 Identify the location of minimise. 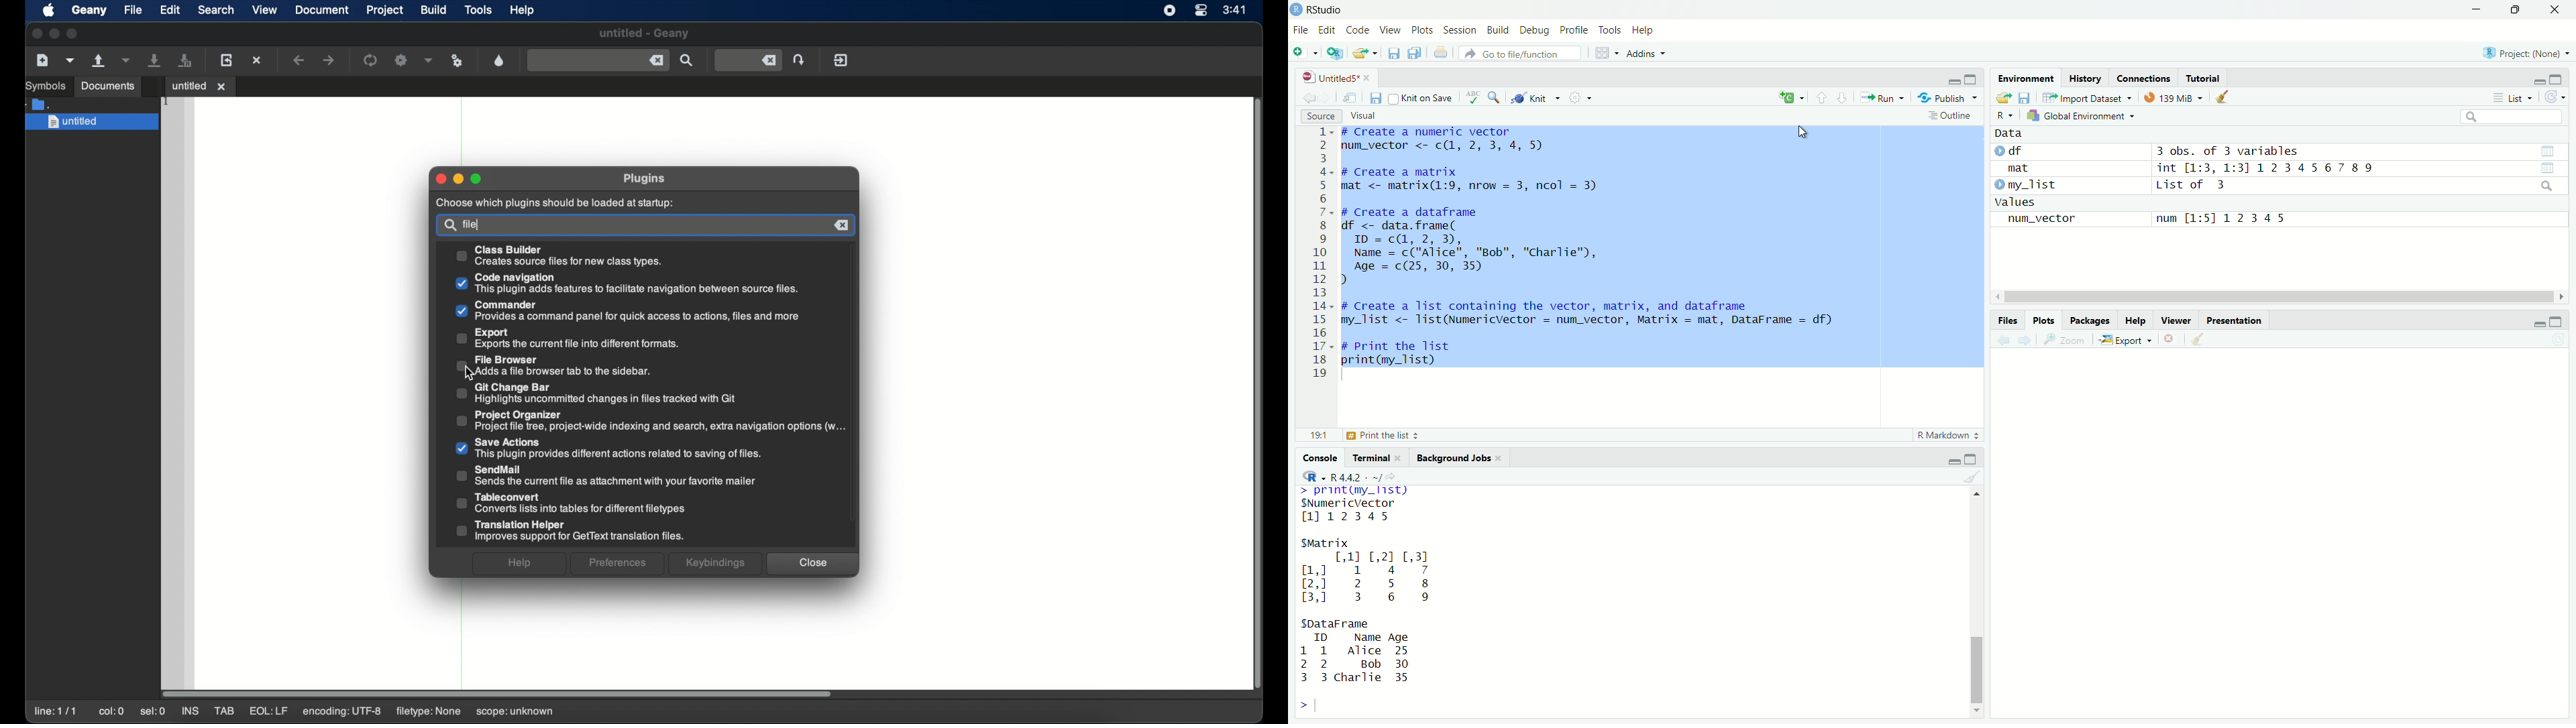
(2465, 13).